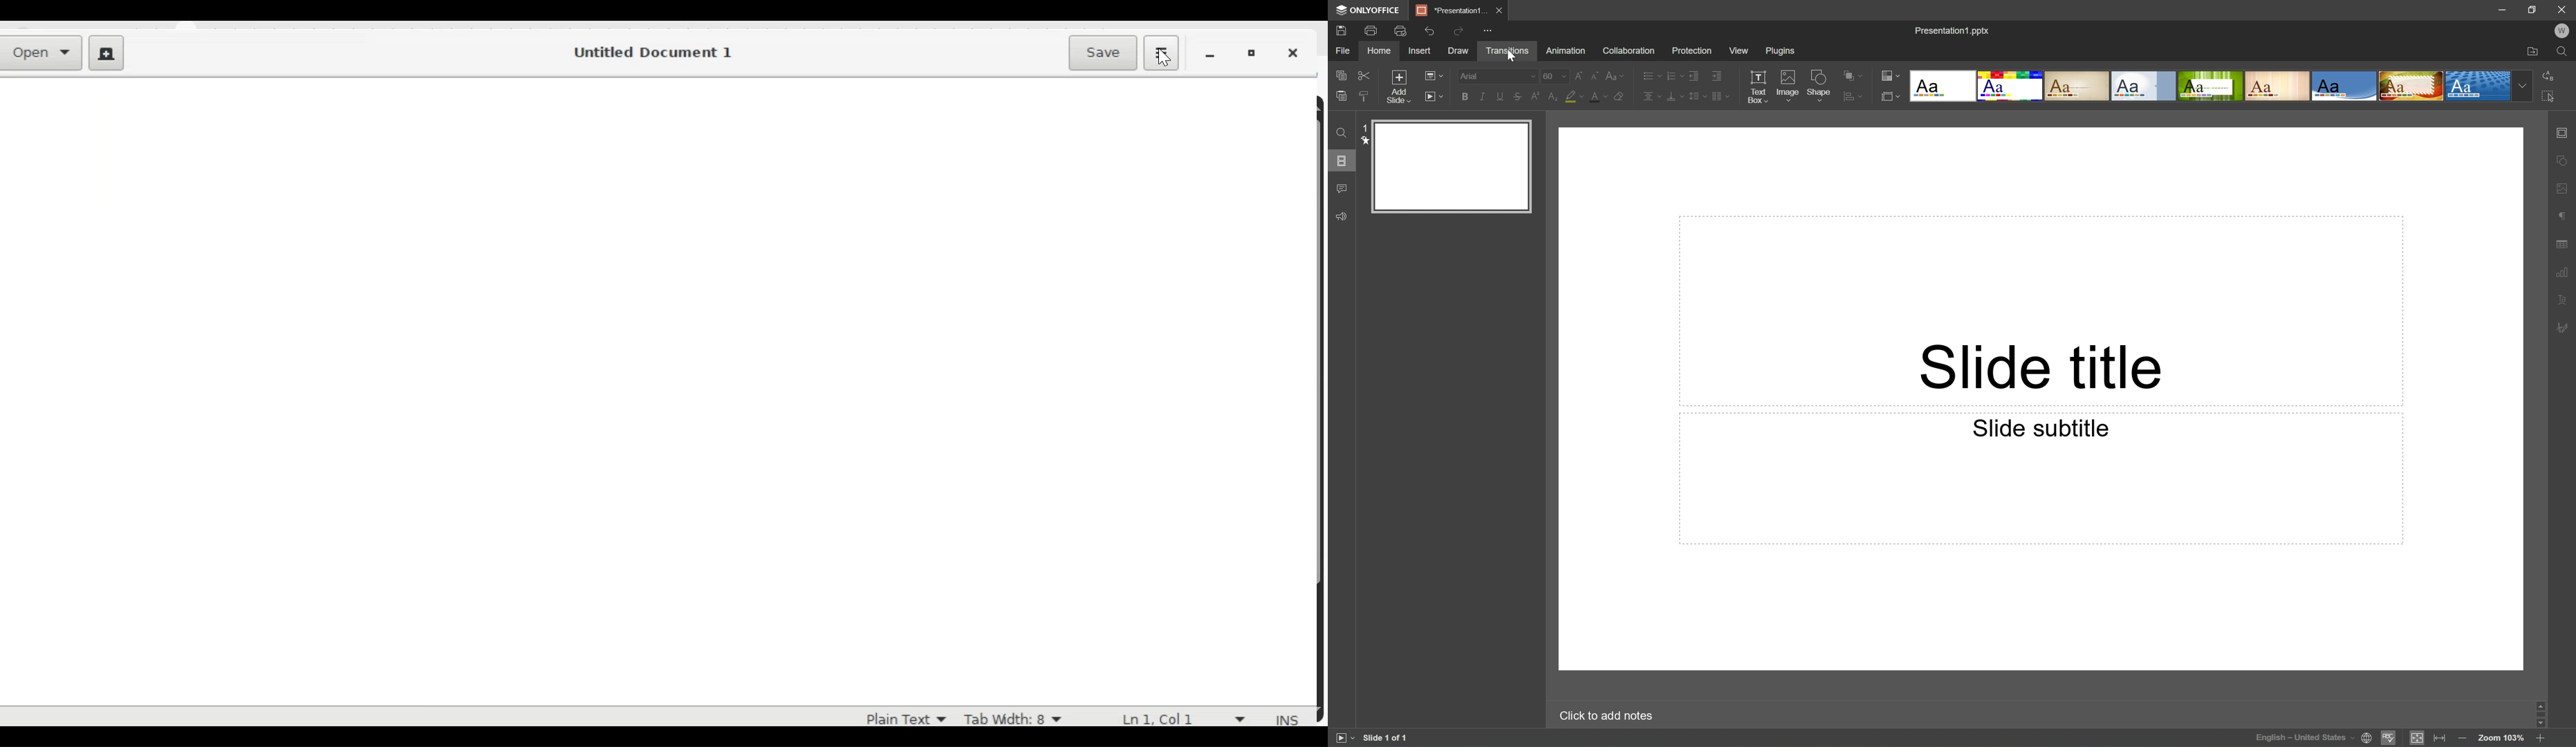 The height and width of the screenshot is (756, 2576). Describe the element at coordinates (1386, 737) in the screenshot. I see `Slide 1 of 1` at that location.